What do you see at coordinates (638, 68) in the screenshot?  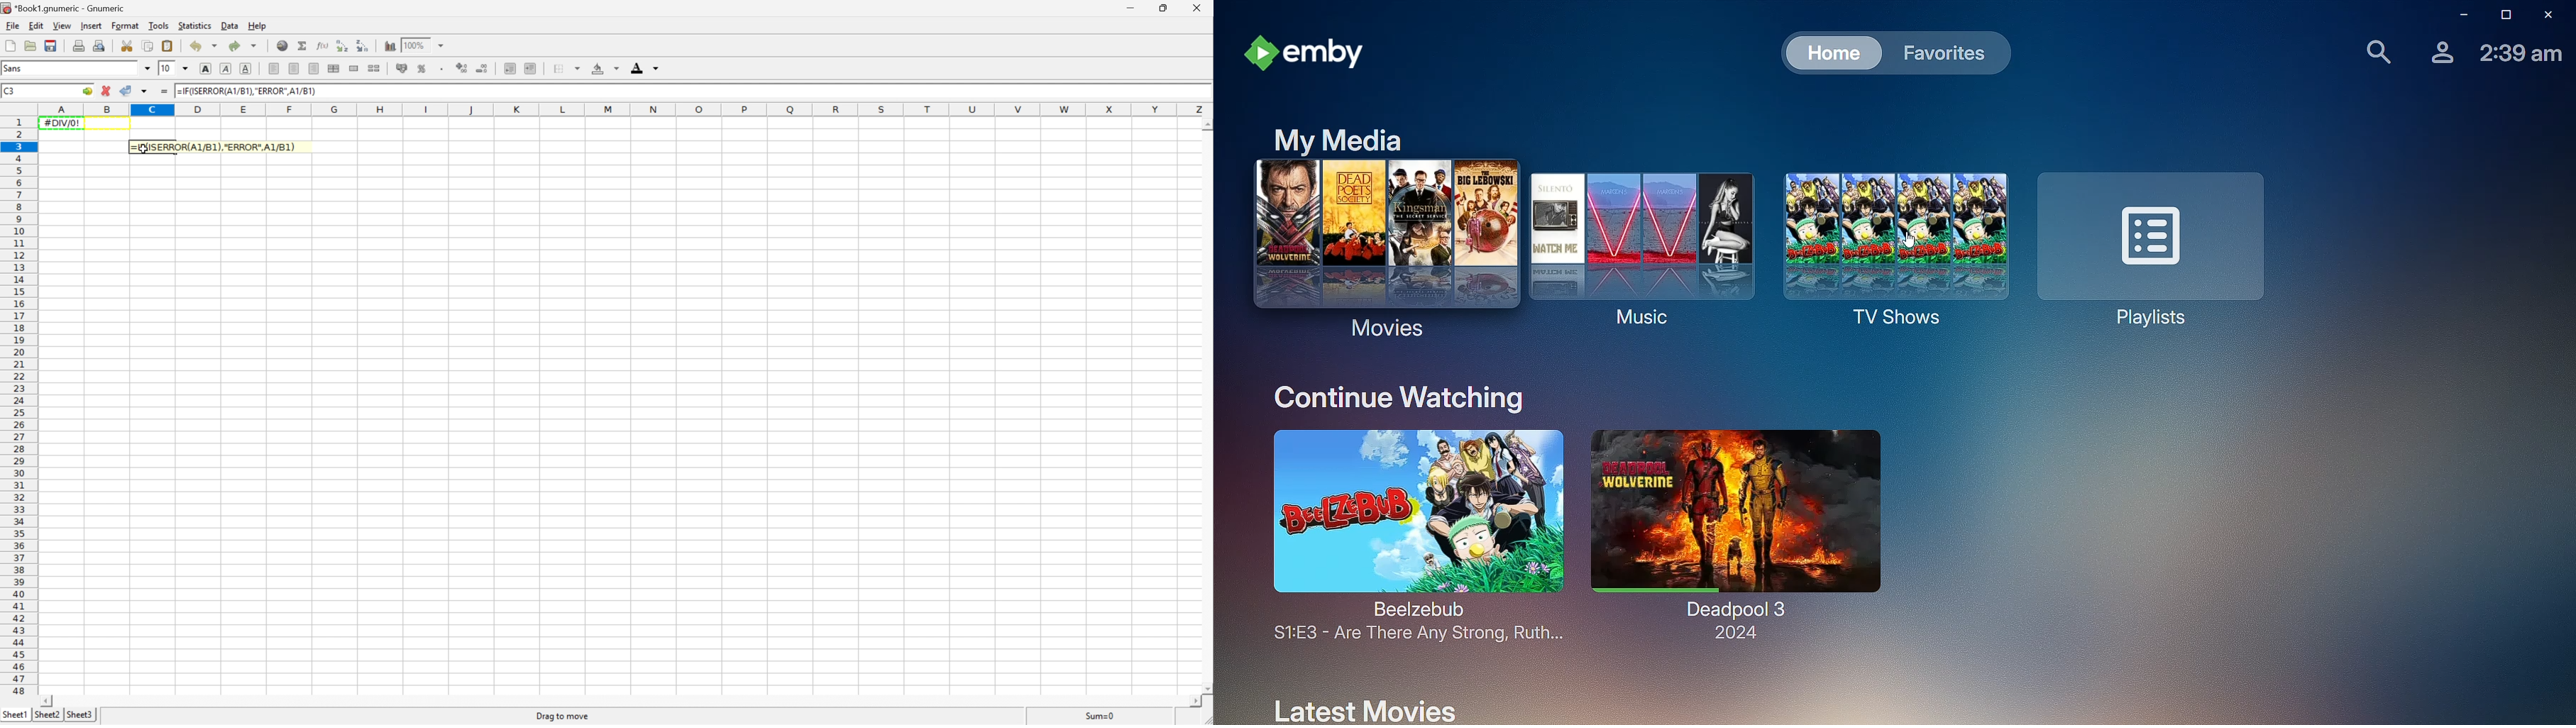 I see `Foreground` at bounding box center [638, 68].